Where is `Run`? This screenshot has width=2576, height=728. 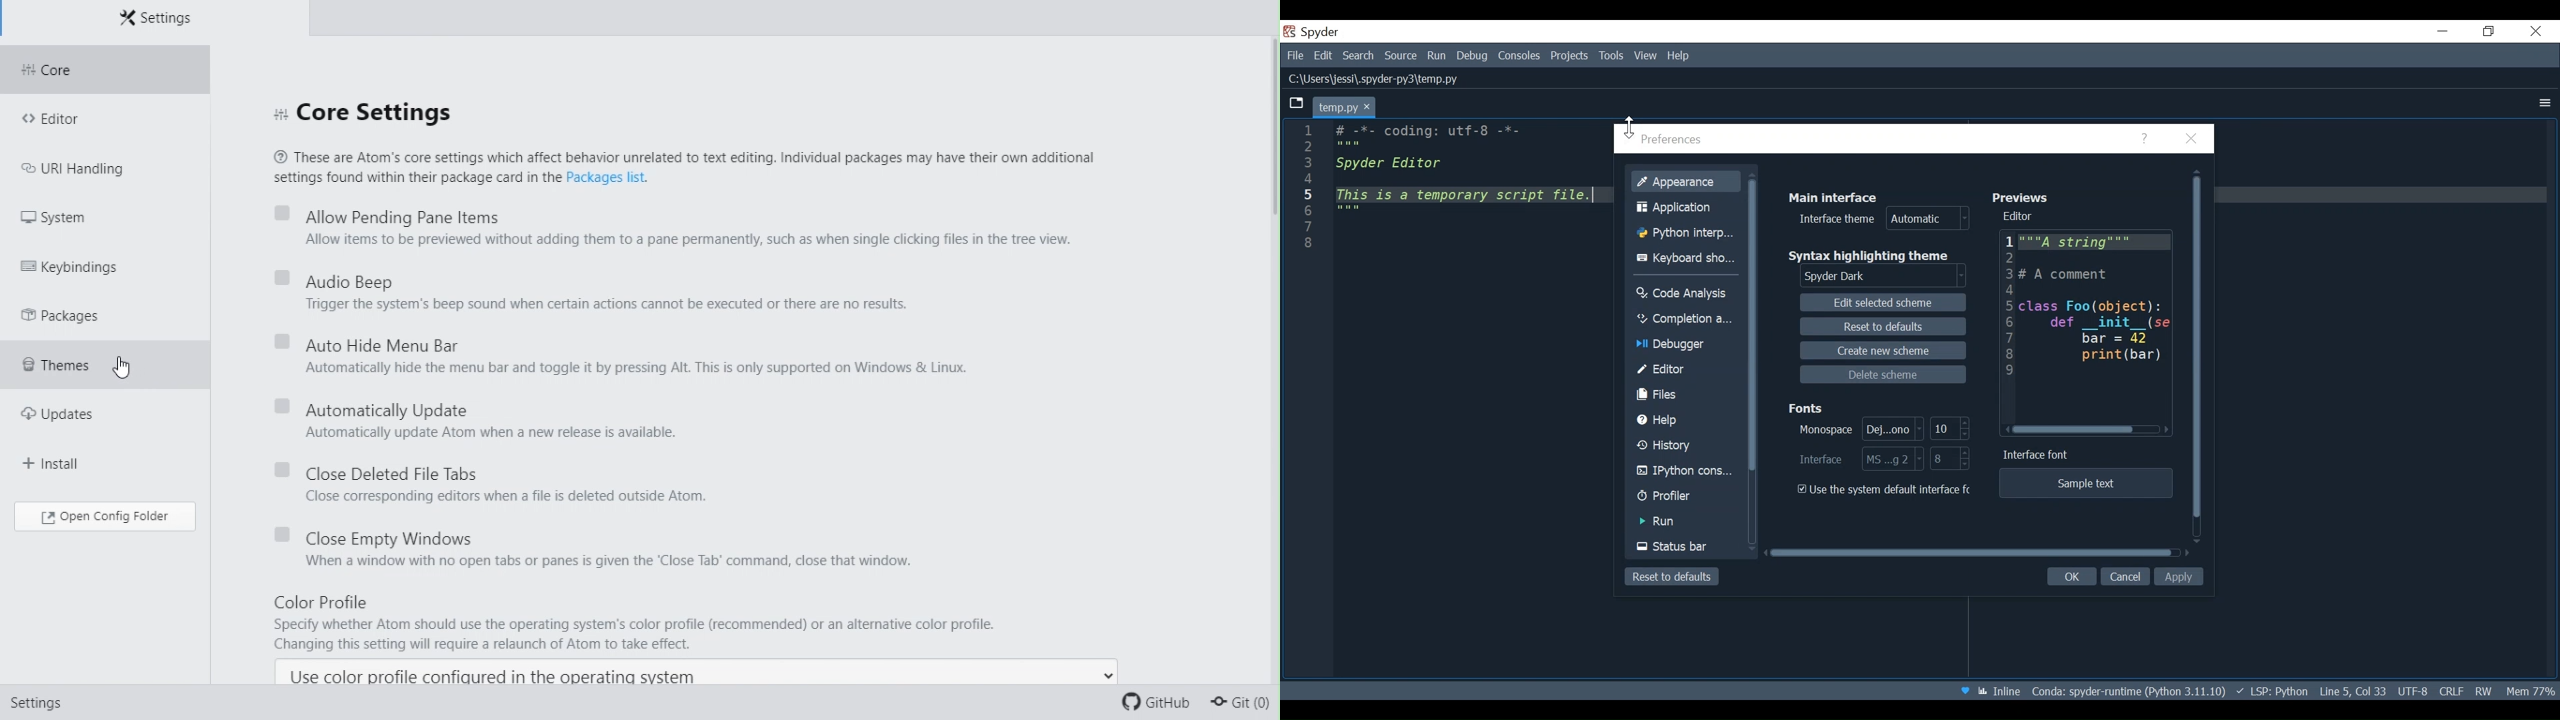
Run is located at coordinates (1685, 521).